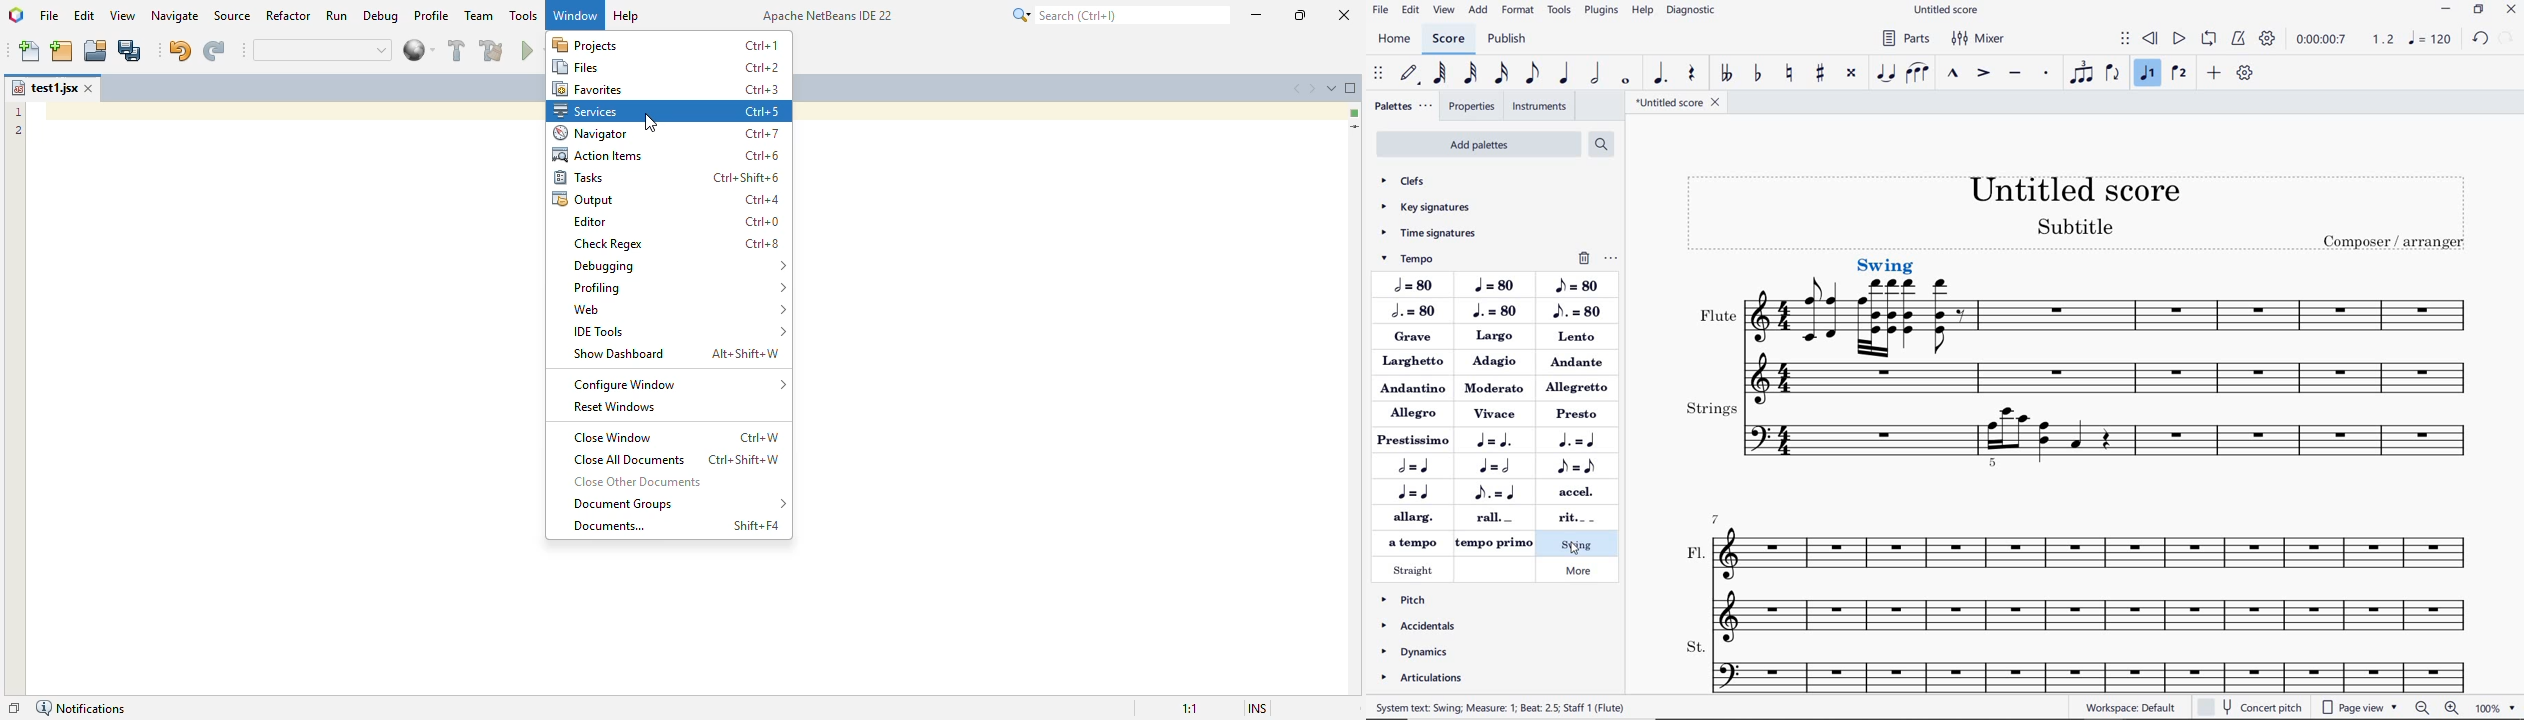 This screenshot has height=728, width=2548. Describe the element at coordinates (2507, 39) in the screenshot. I see `redo` at that location.